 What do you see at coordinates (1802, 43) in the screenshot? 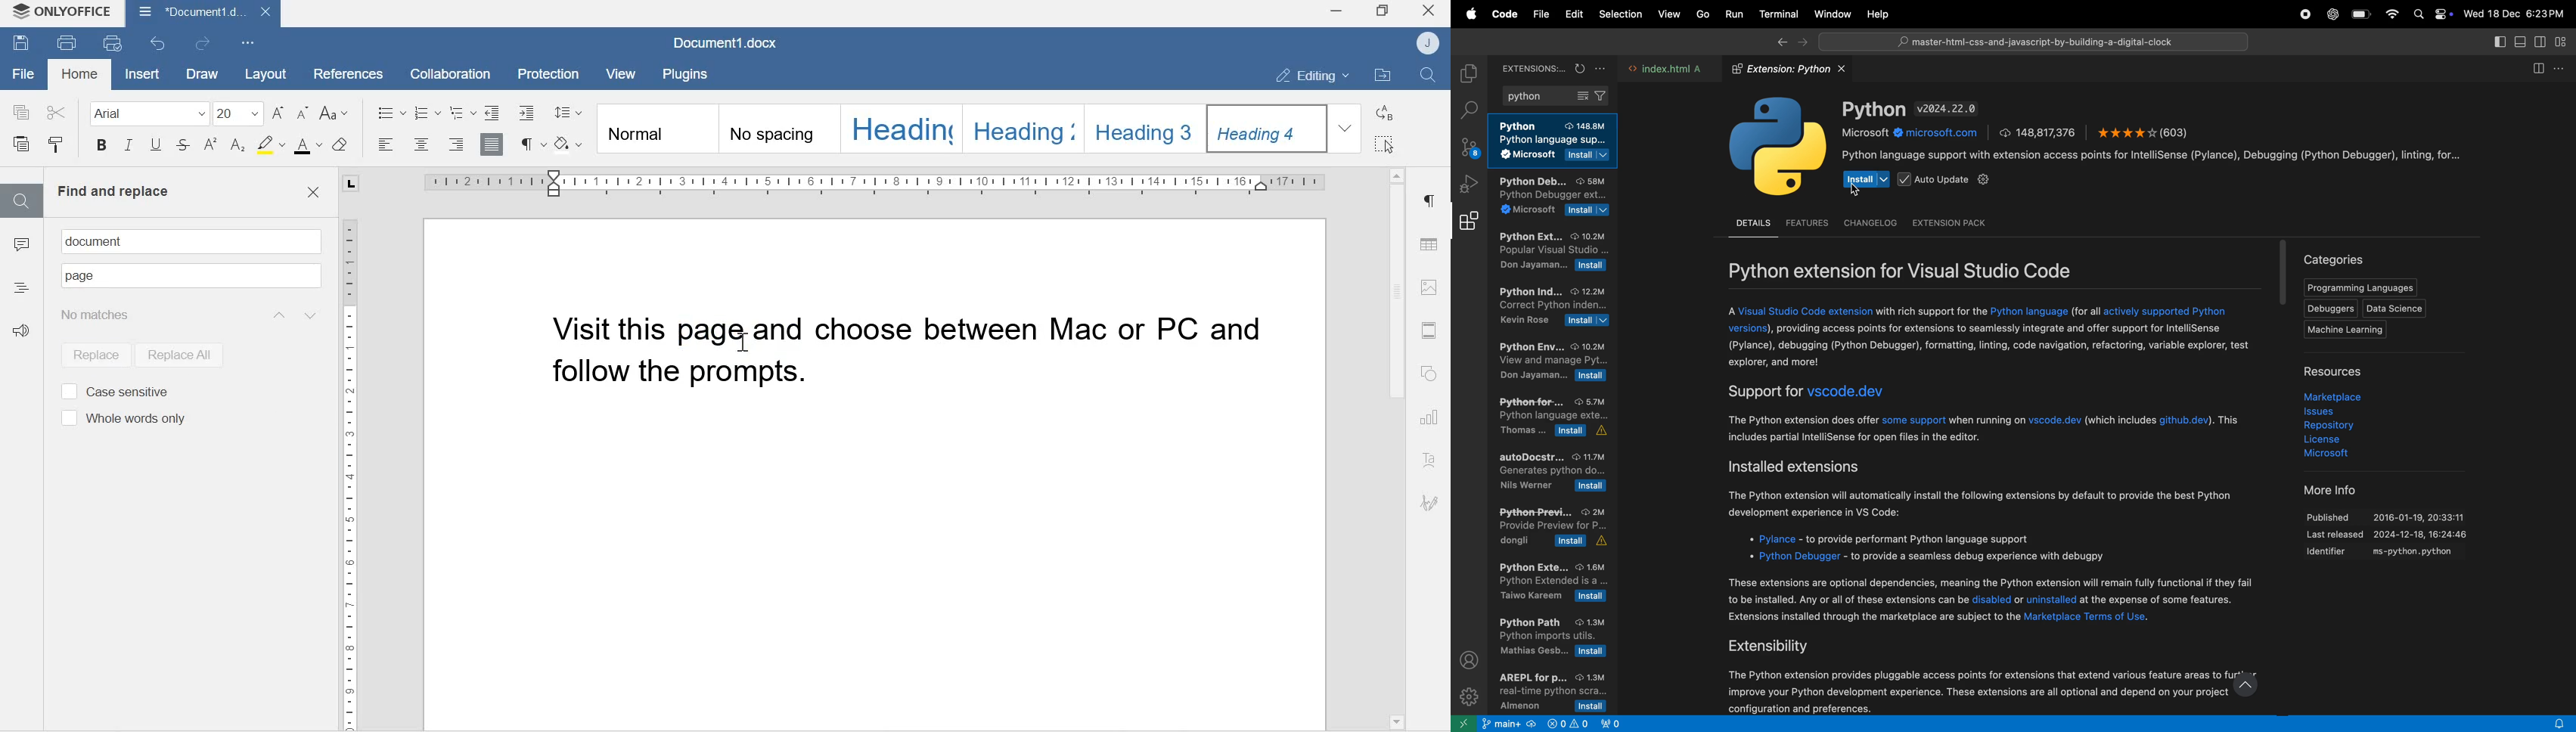
I see `forward` at bounding box center [1802, 43].